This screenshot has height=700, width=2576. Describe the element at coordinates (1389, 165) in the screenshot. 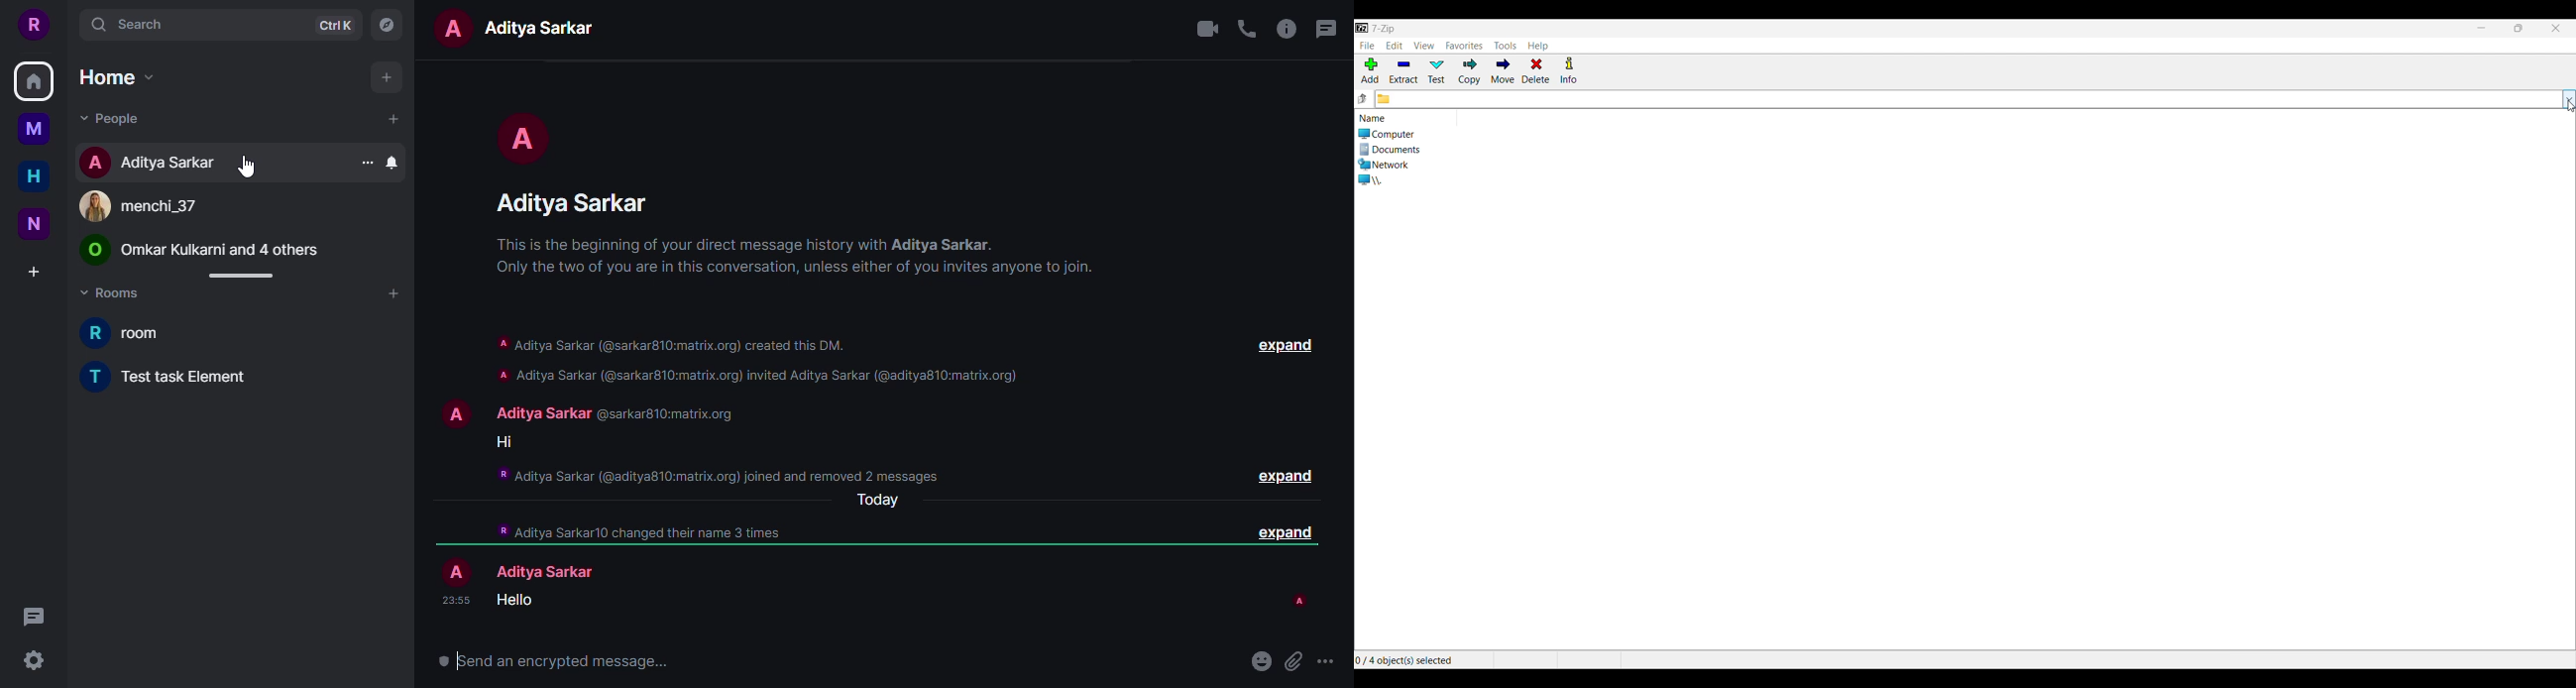

I see `Network` at that location.